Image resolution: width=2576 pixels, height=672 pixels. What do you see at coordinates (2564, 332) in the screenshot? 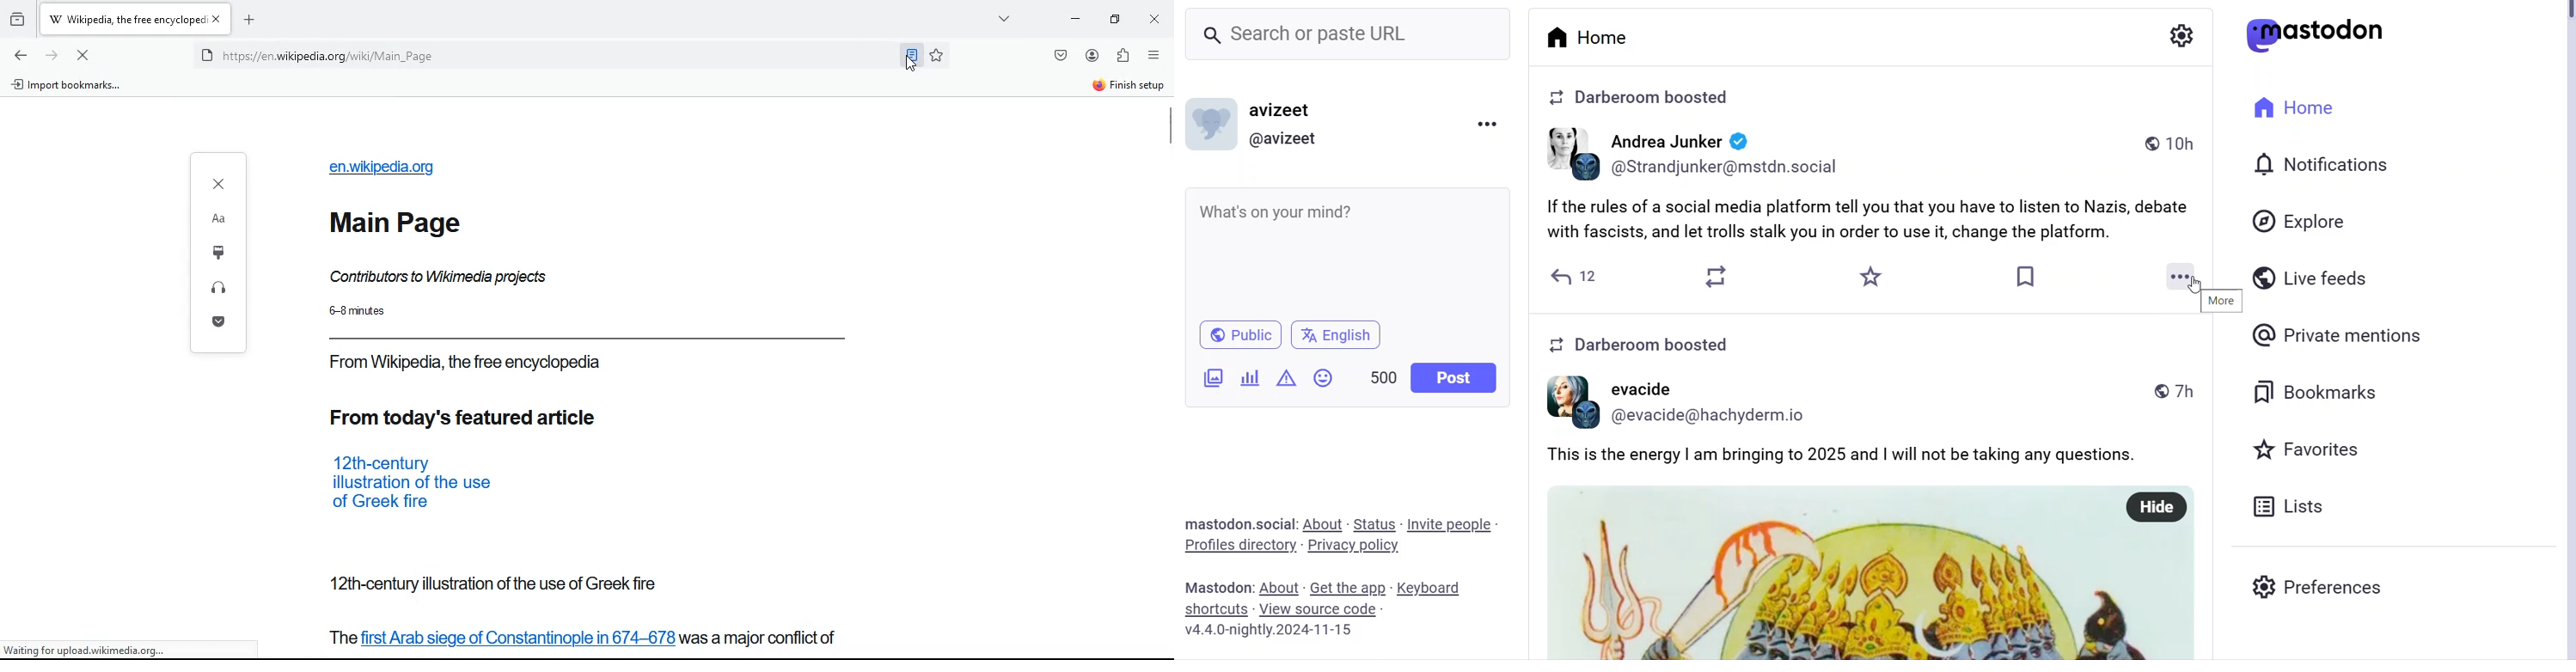
I see `Vertical Scroll Bar` at bounding box center [2564, 332].